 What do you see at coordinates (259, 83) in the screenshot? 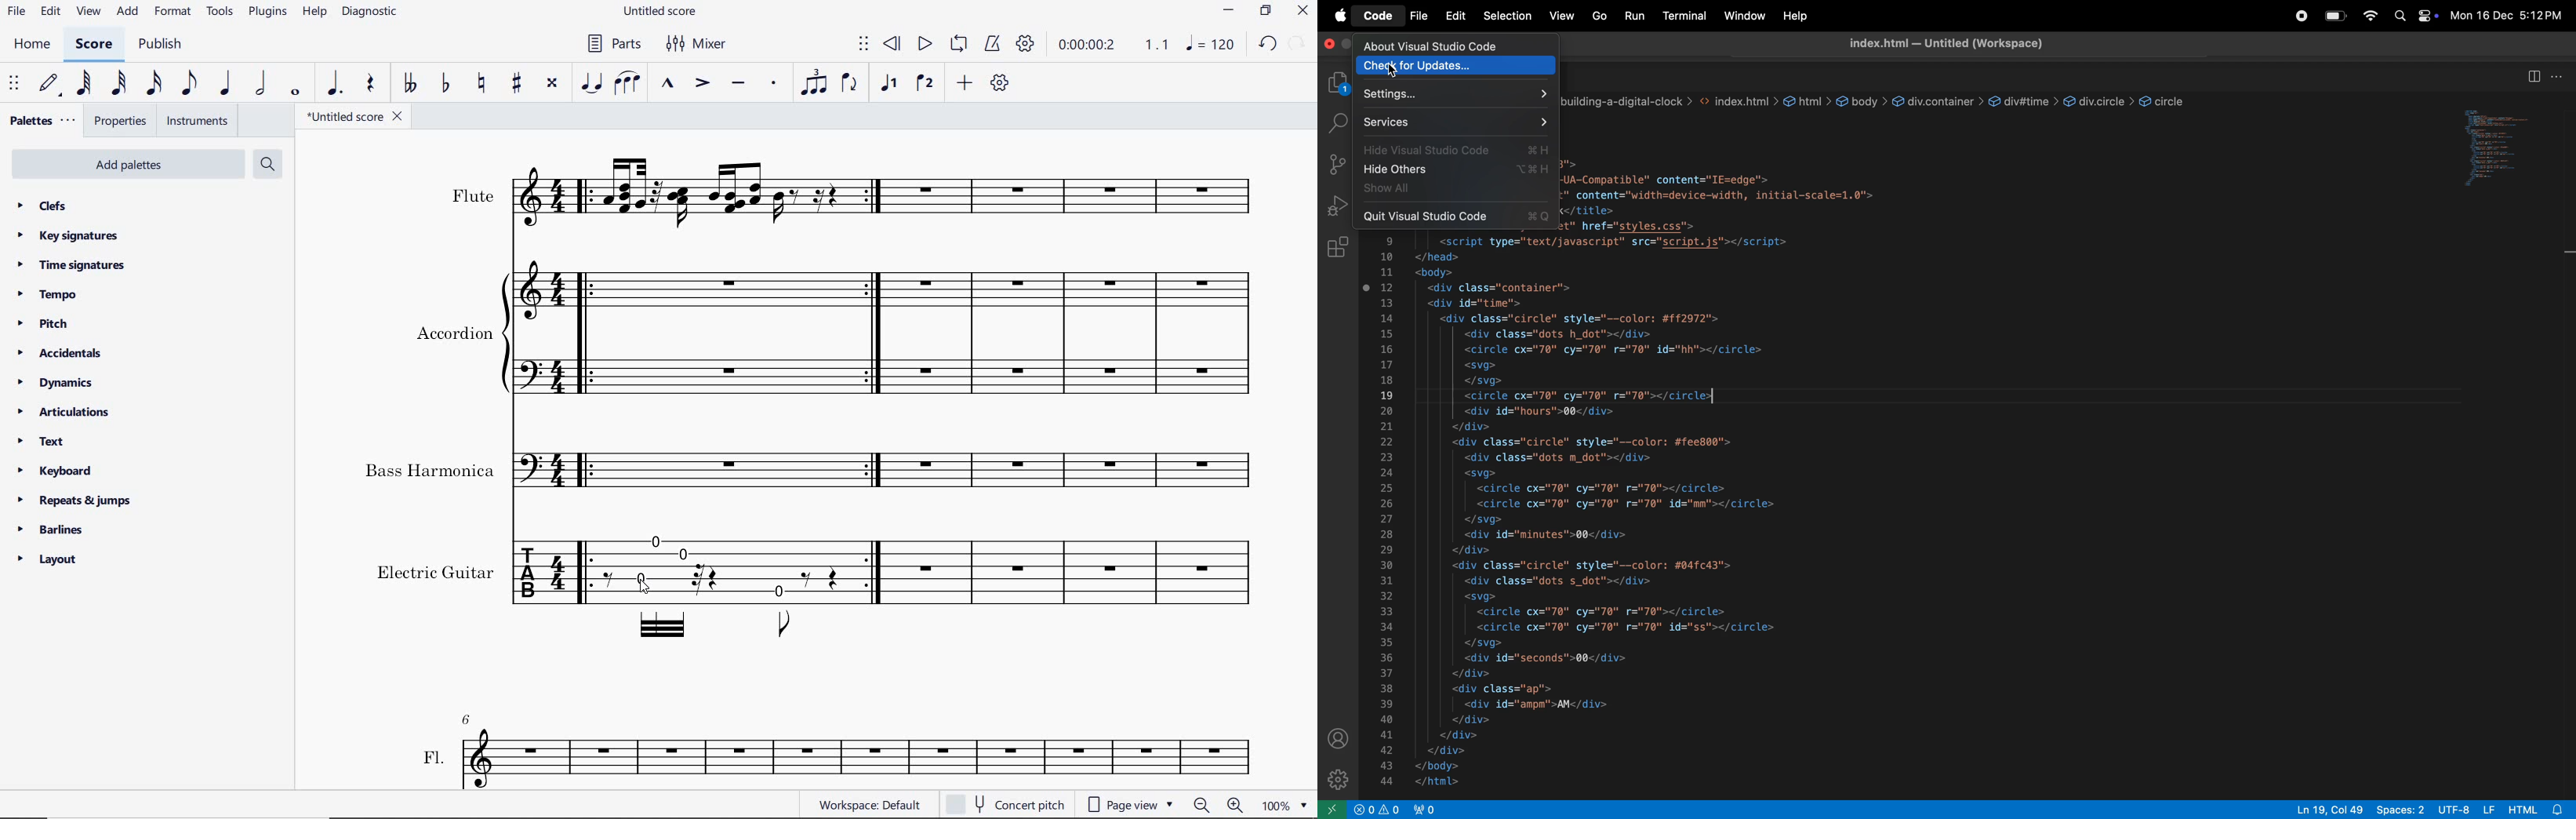
I see `half note` at bounding box center [259, 83].